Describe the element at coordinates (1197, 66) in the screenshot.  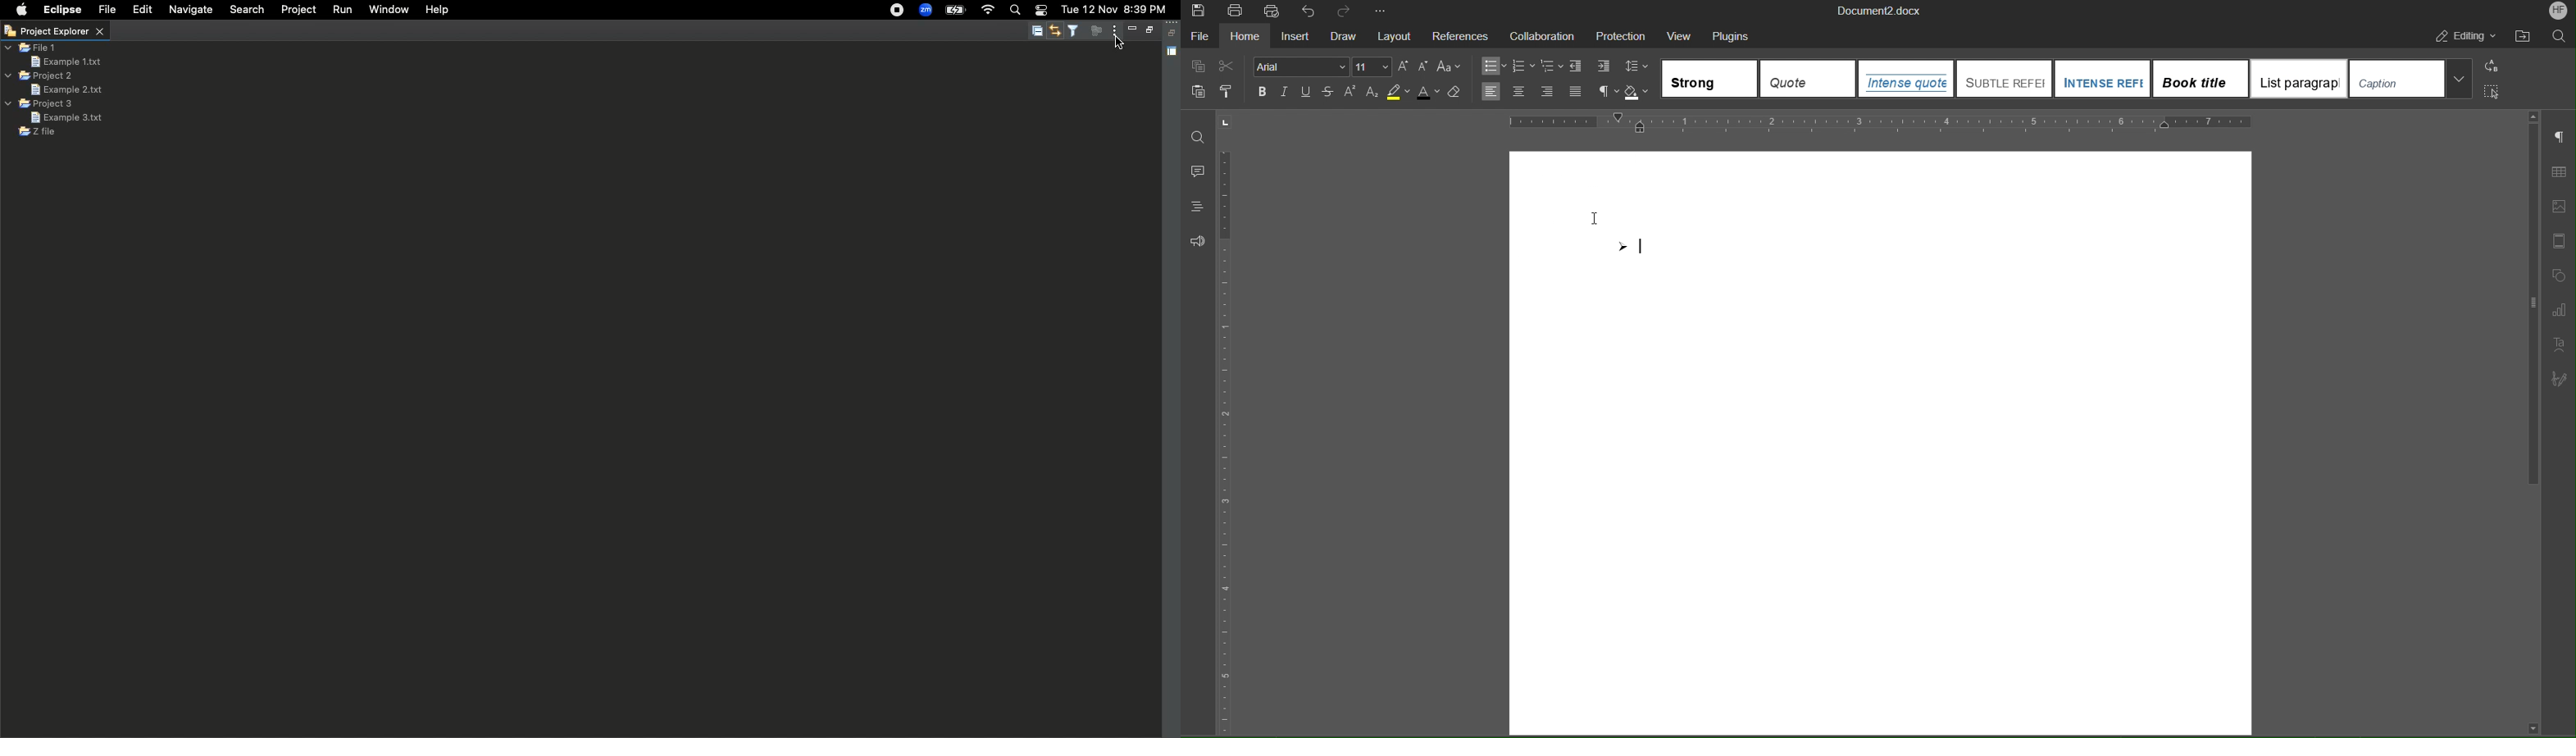
I see `Copy` at that location.